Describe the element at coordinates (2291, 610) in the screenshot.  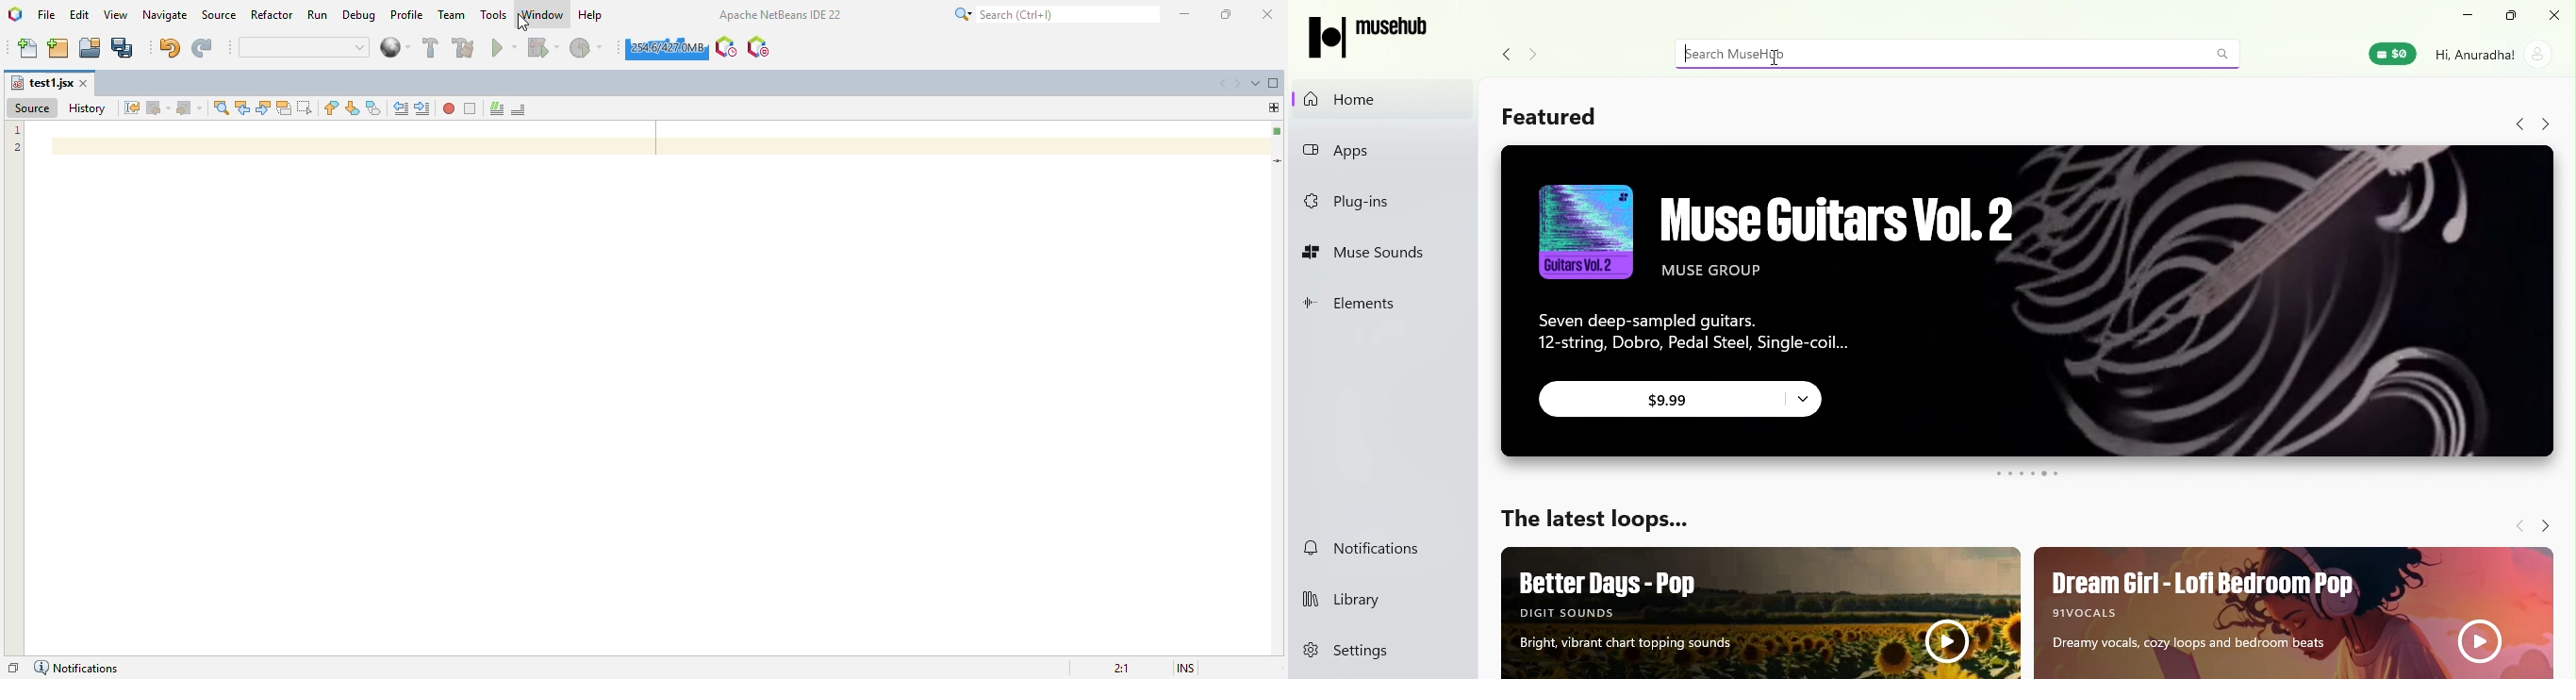
I see `Ad` at that location.